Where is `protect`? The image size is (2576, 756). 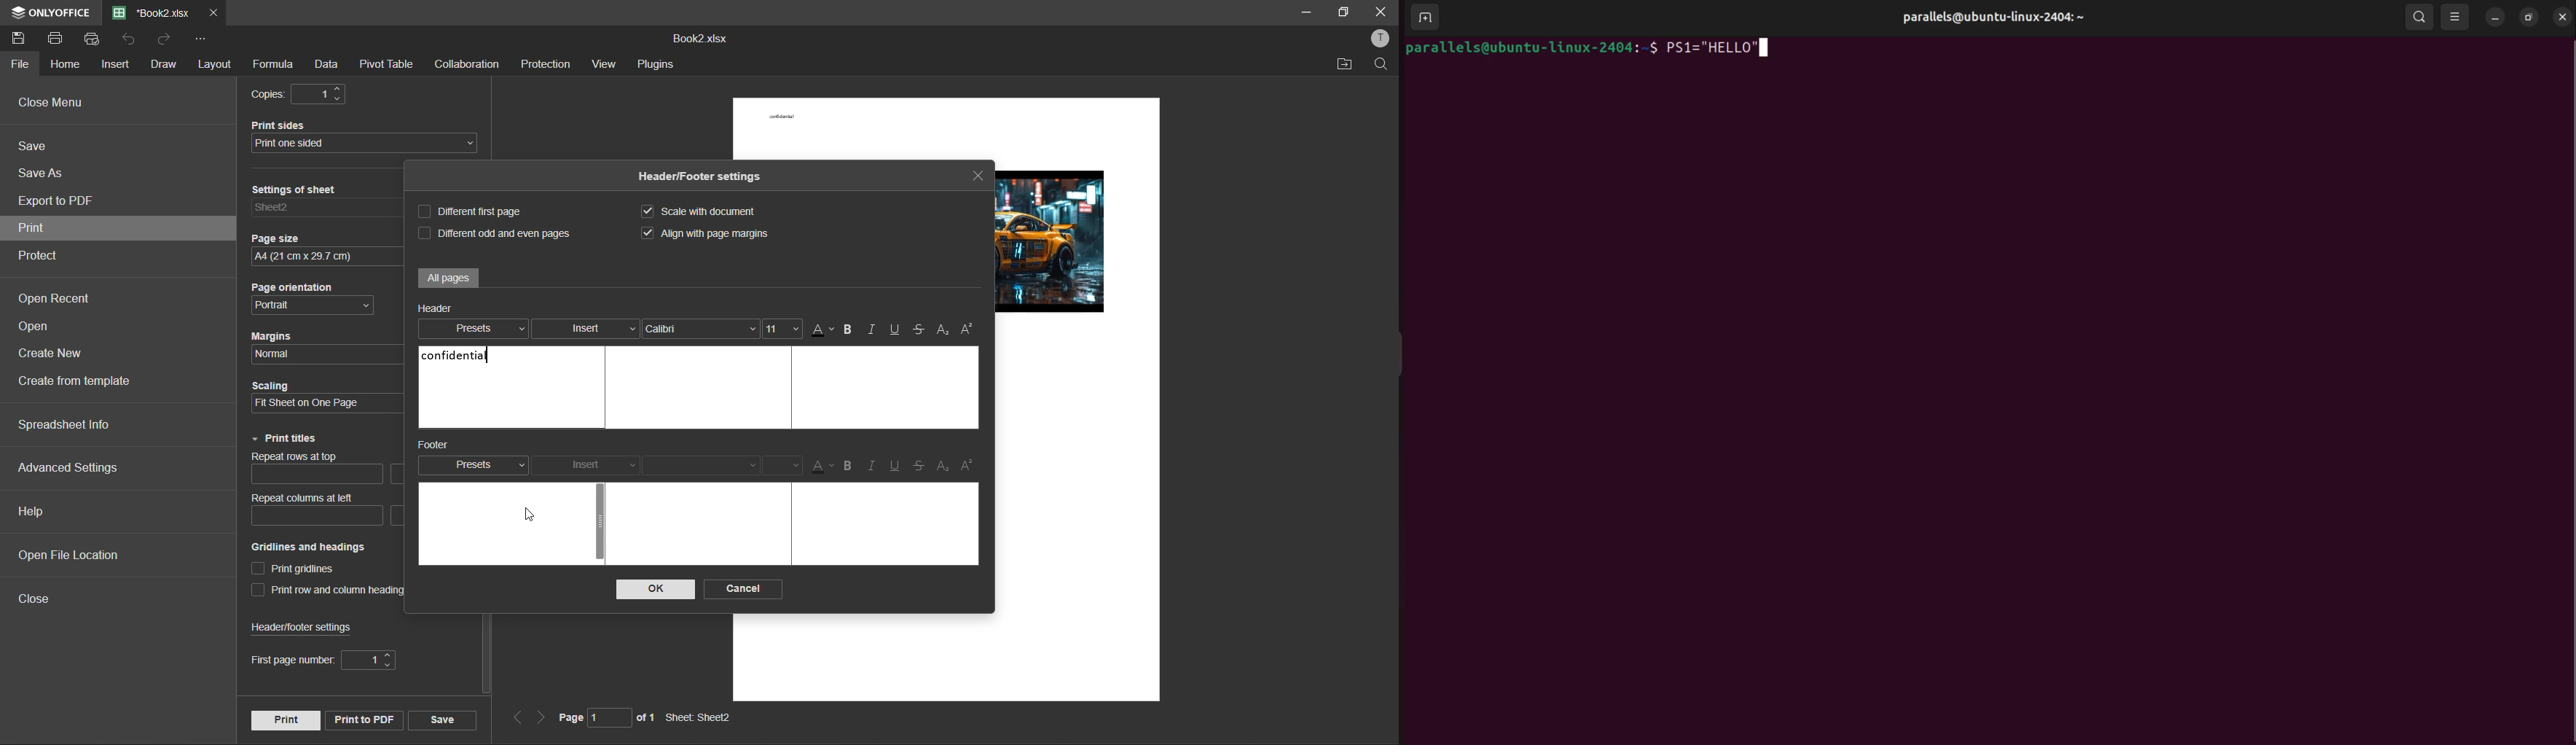 protect is located at coordinates (42, 257).